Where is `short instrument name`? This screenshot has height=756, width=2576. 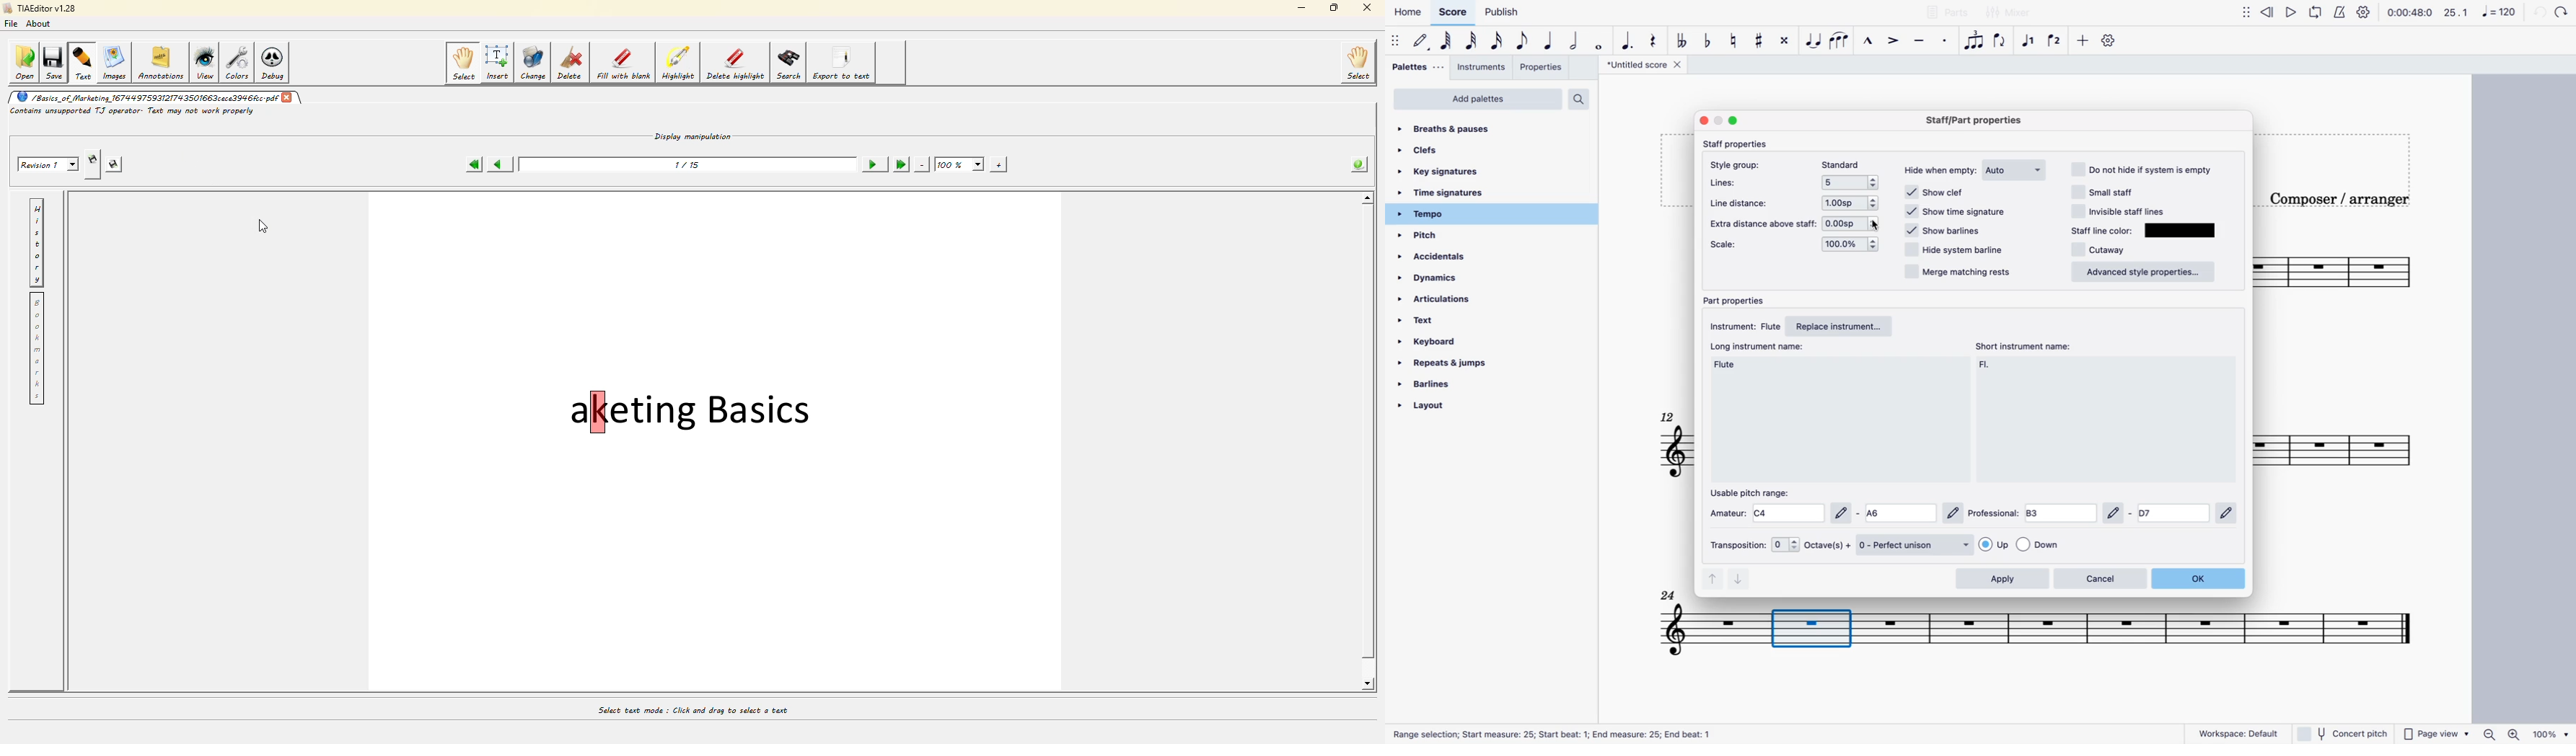 short instrument name is located at coordinates (1989, 366).